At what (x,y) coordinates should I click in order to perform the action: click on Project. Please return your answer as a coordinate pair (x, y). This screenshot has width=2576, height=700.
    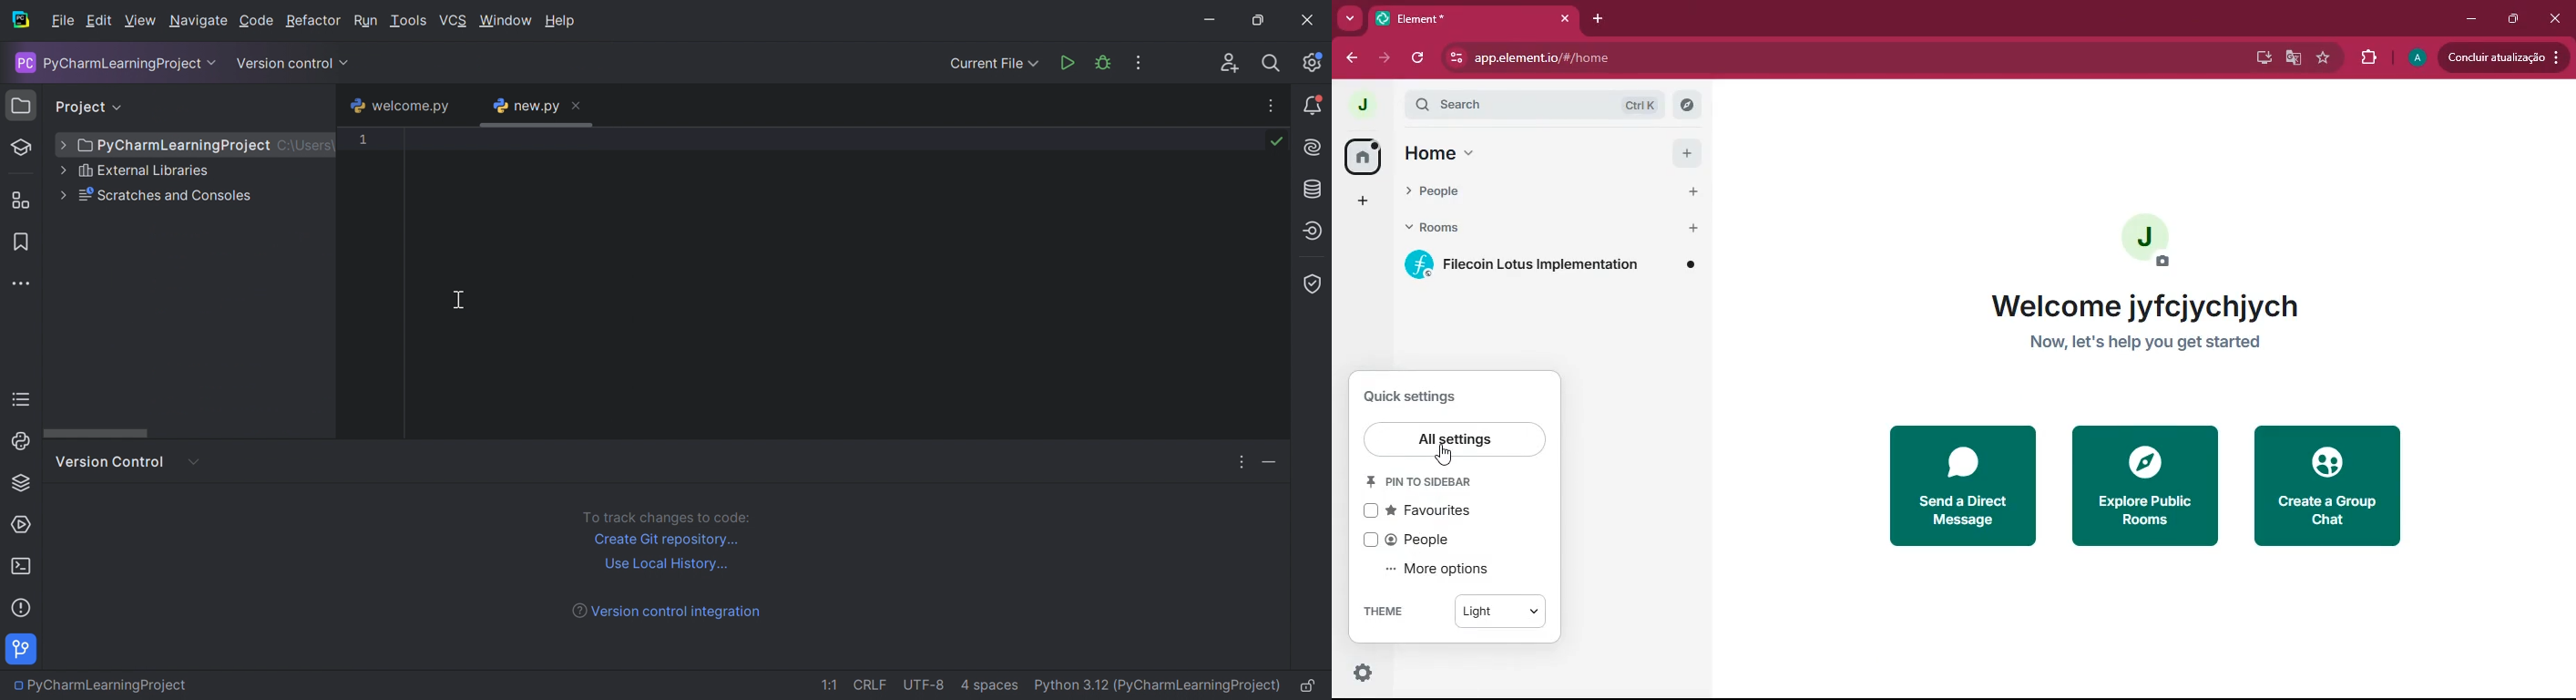
    Looking at the image, I should click on (23, 104).